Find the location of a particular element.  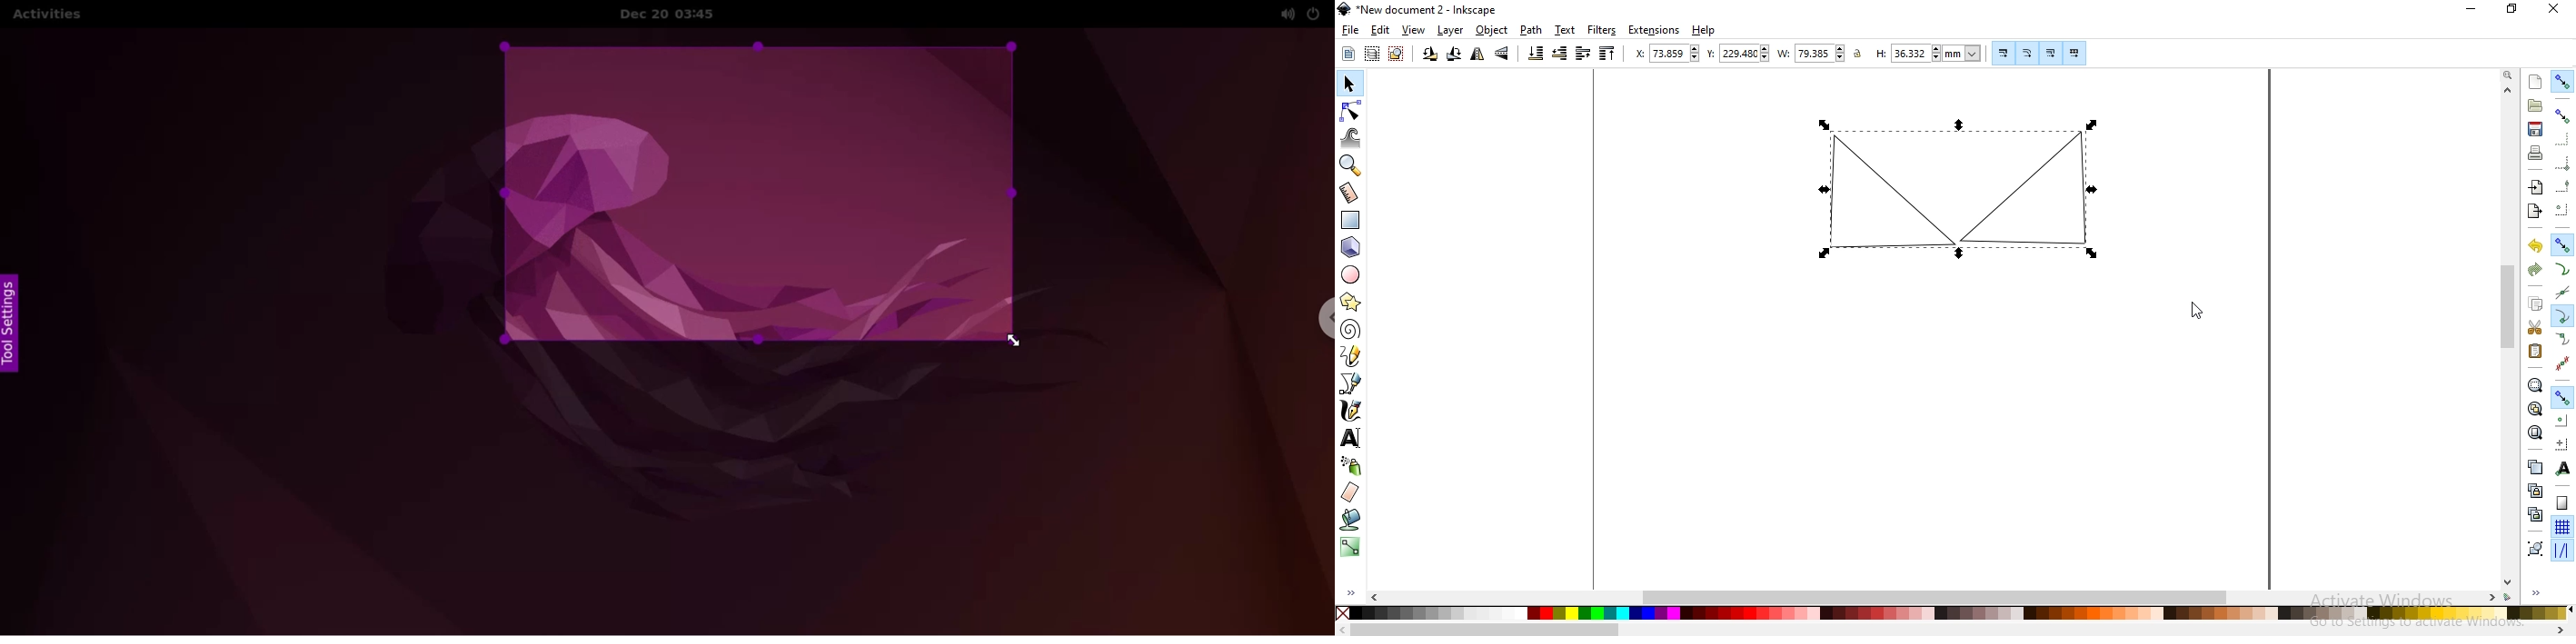

scale radii of rounded corners is located at coordinates (2027, 53).